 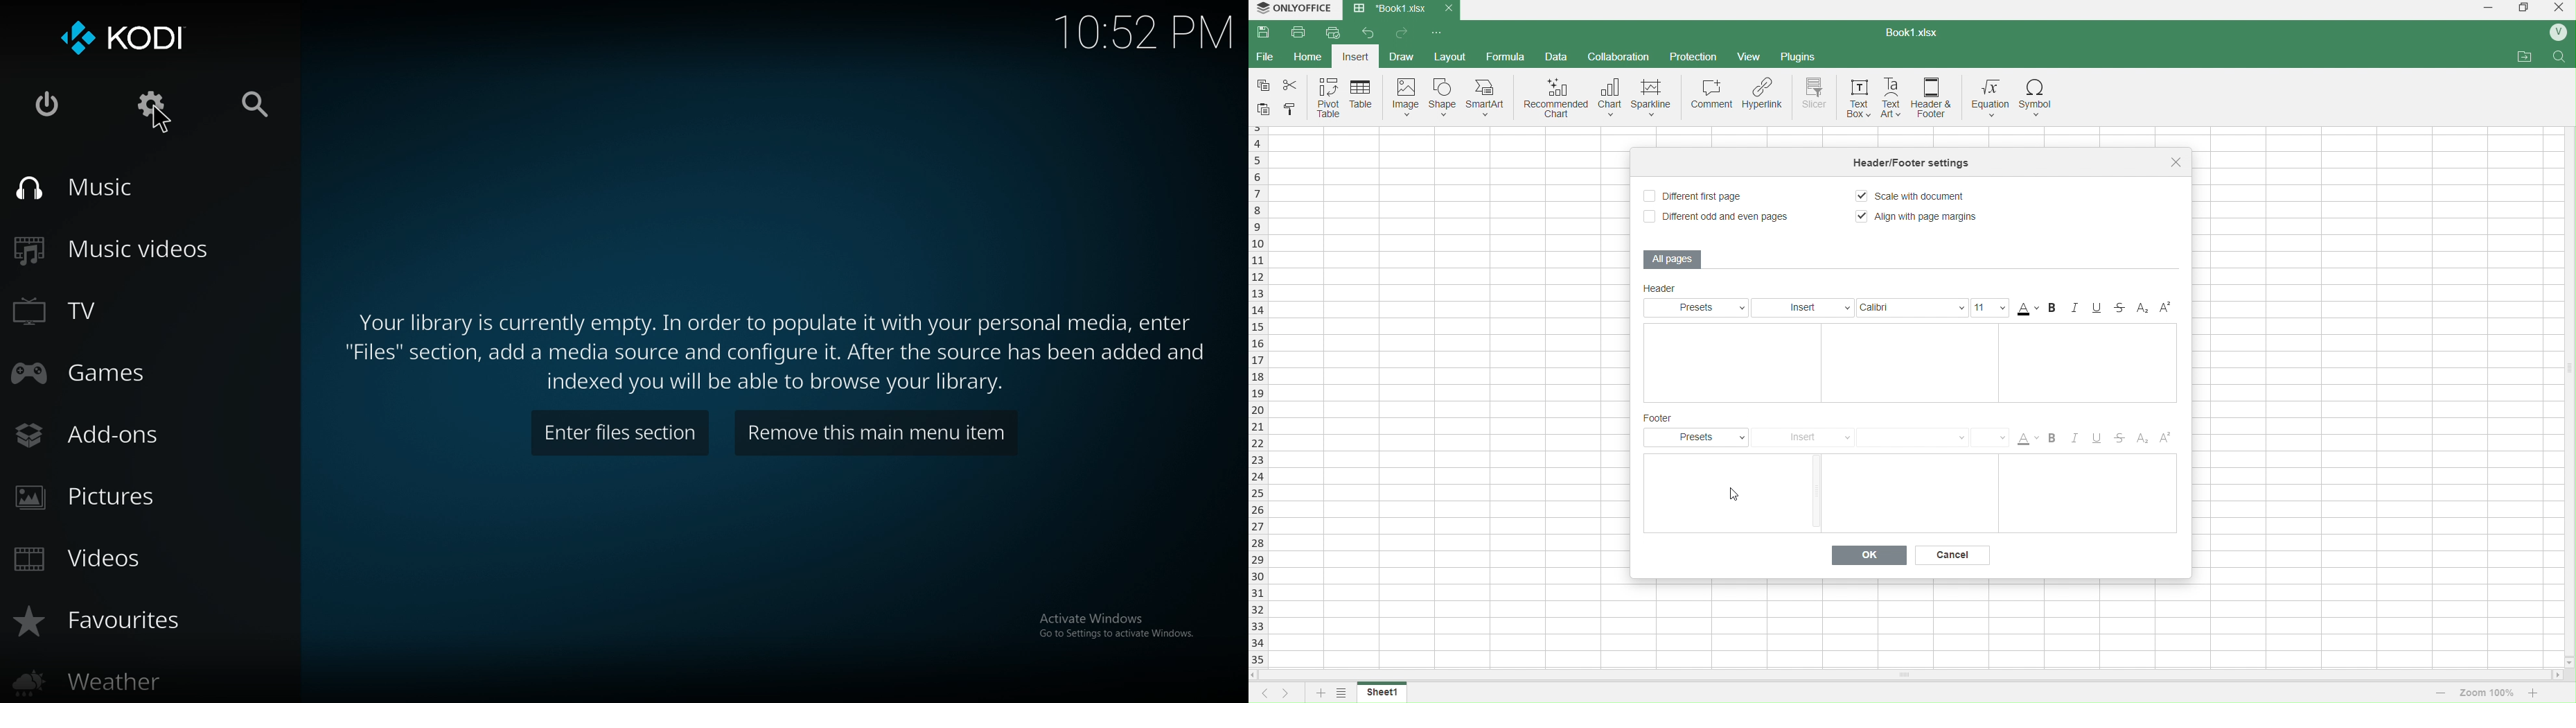 What do you see at coordinates (1267, 33) in the screenshot?
I see `save` at bounding box center [1267, 33].